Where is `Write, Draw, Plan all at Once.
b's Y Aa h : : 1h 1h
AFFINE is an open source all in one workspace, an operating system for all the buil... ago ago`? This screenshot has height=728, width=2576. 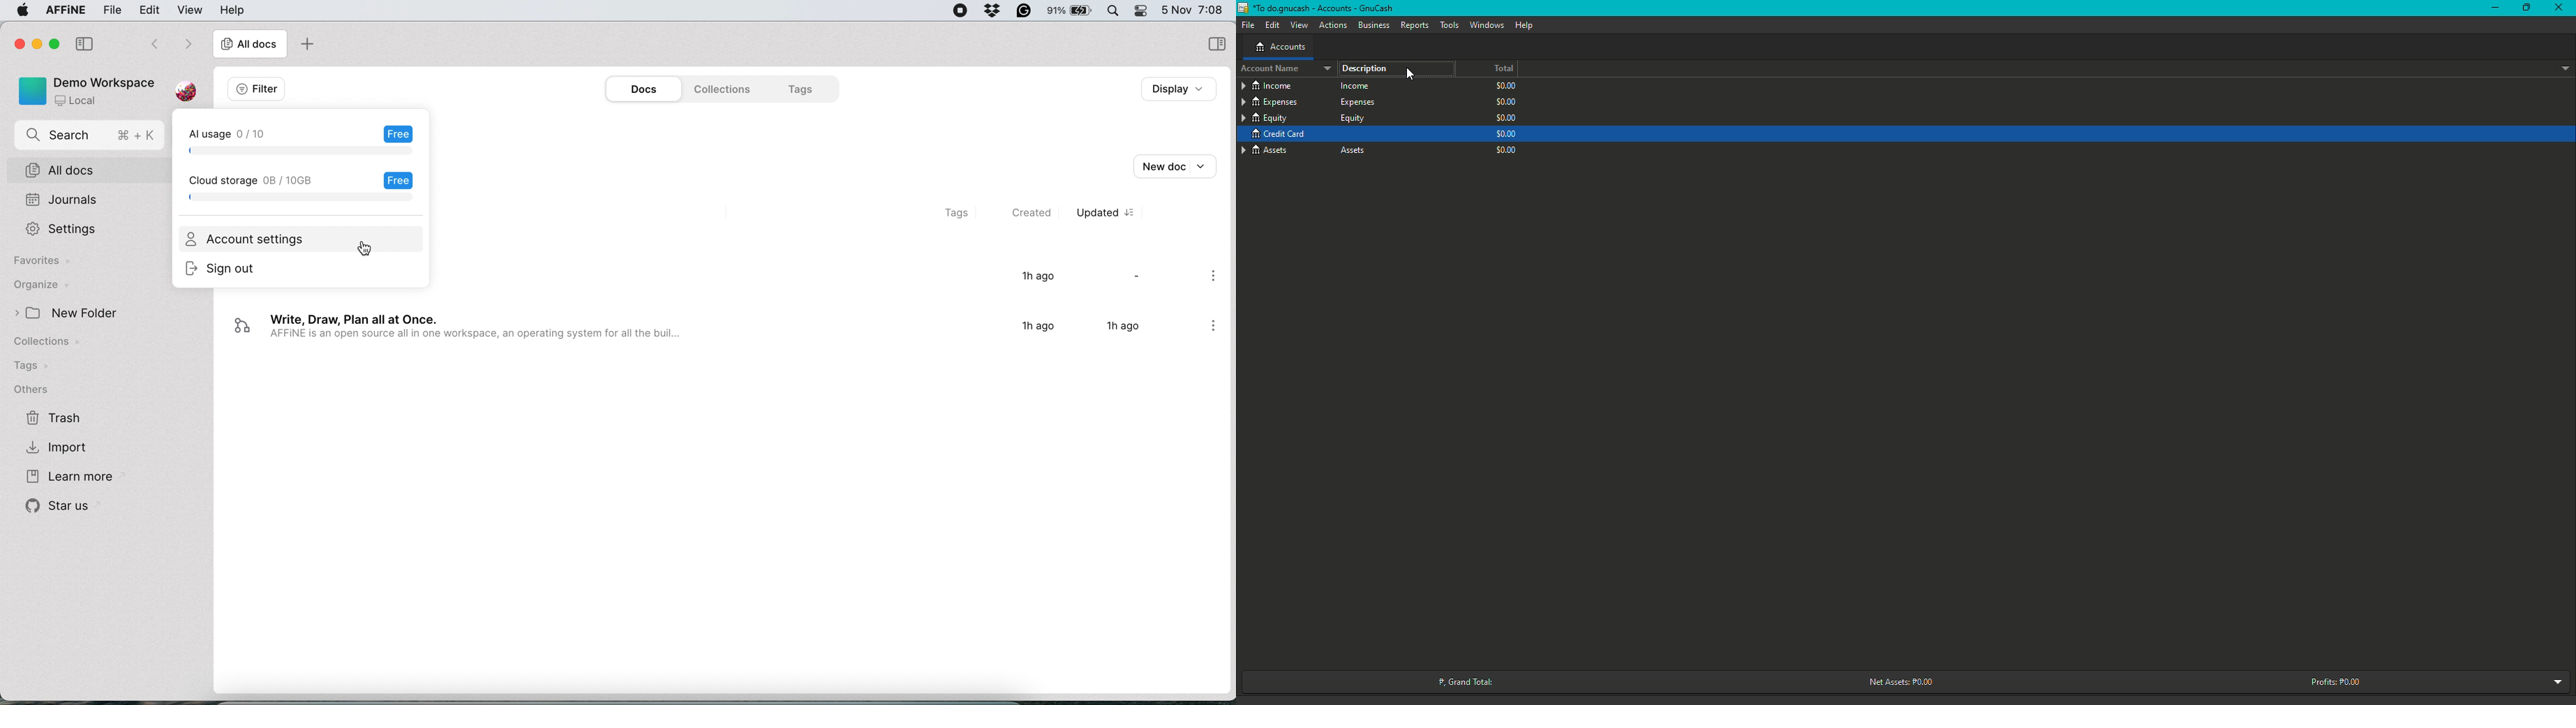
Write, Draw, Plan all at Once.
b's Y Aa h : : 1h 1h
AFFINE is an open source all in one workspace, an operating system for all the buil... ago ago is located at coordinates (703, 331).